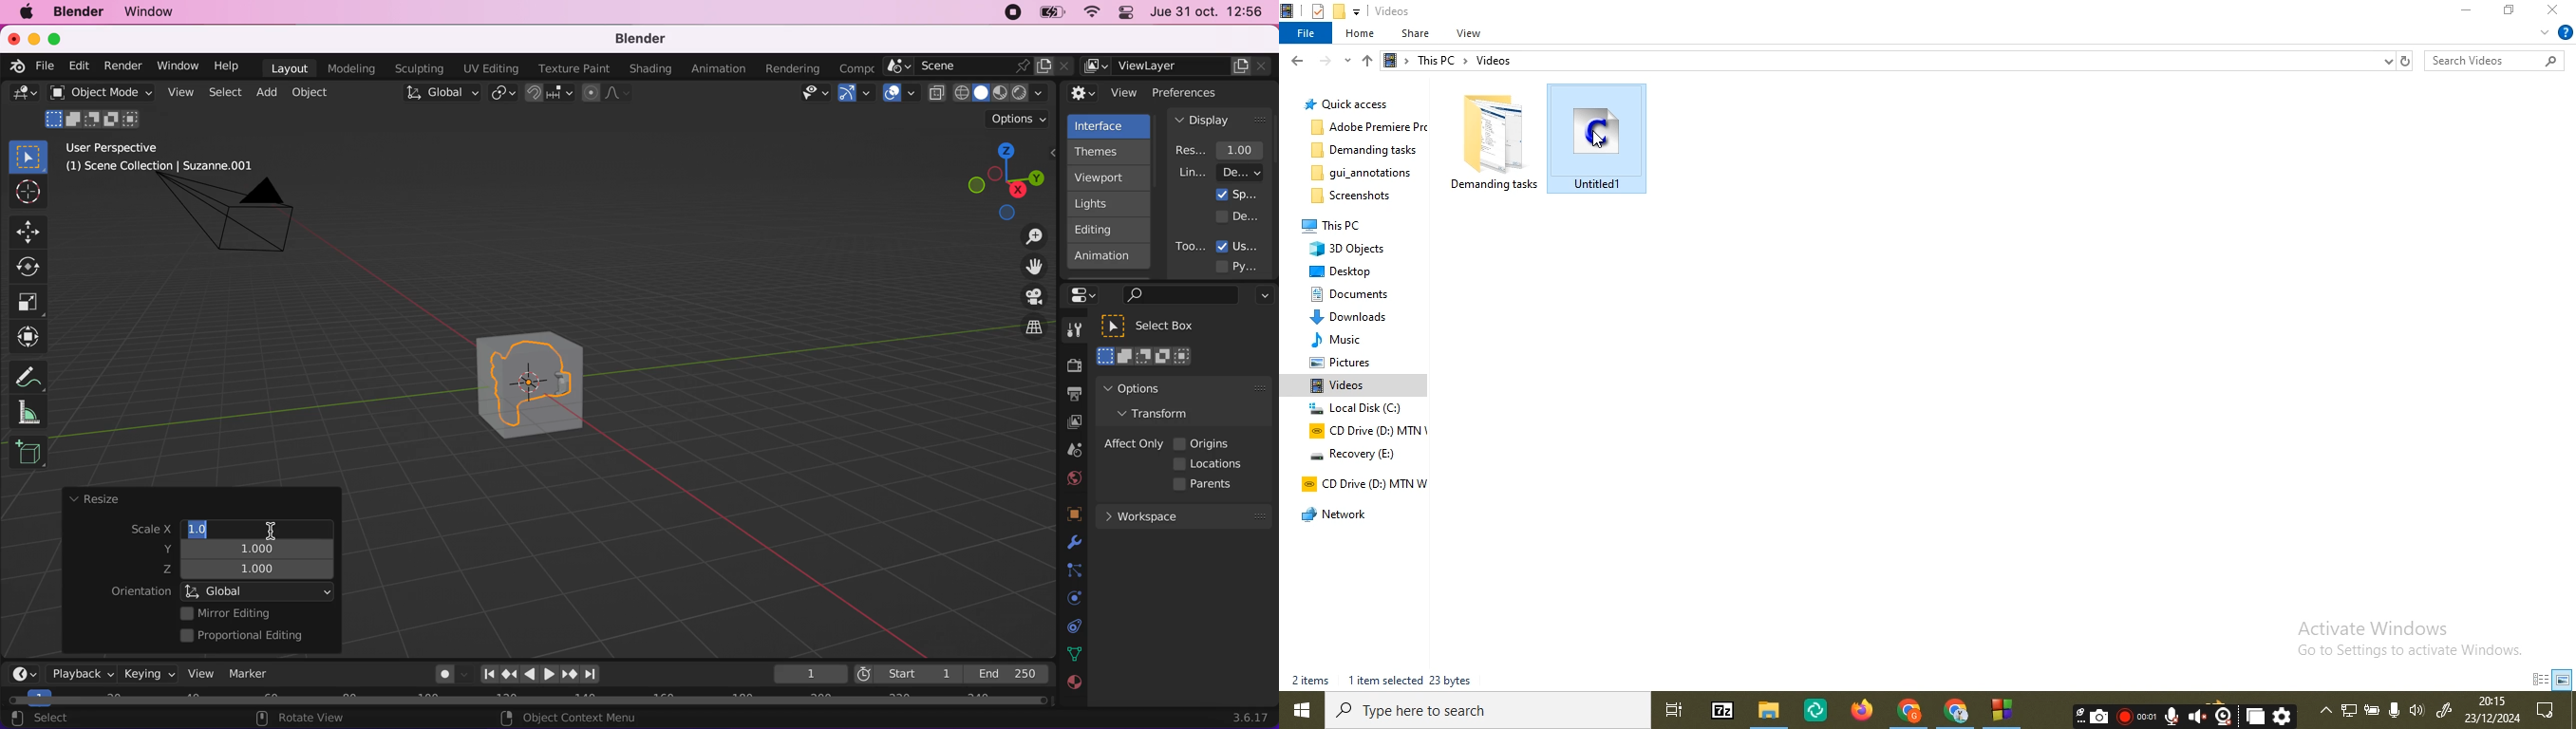  I want to click on windows, so click(1303, 710).